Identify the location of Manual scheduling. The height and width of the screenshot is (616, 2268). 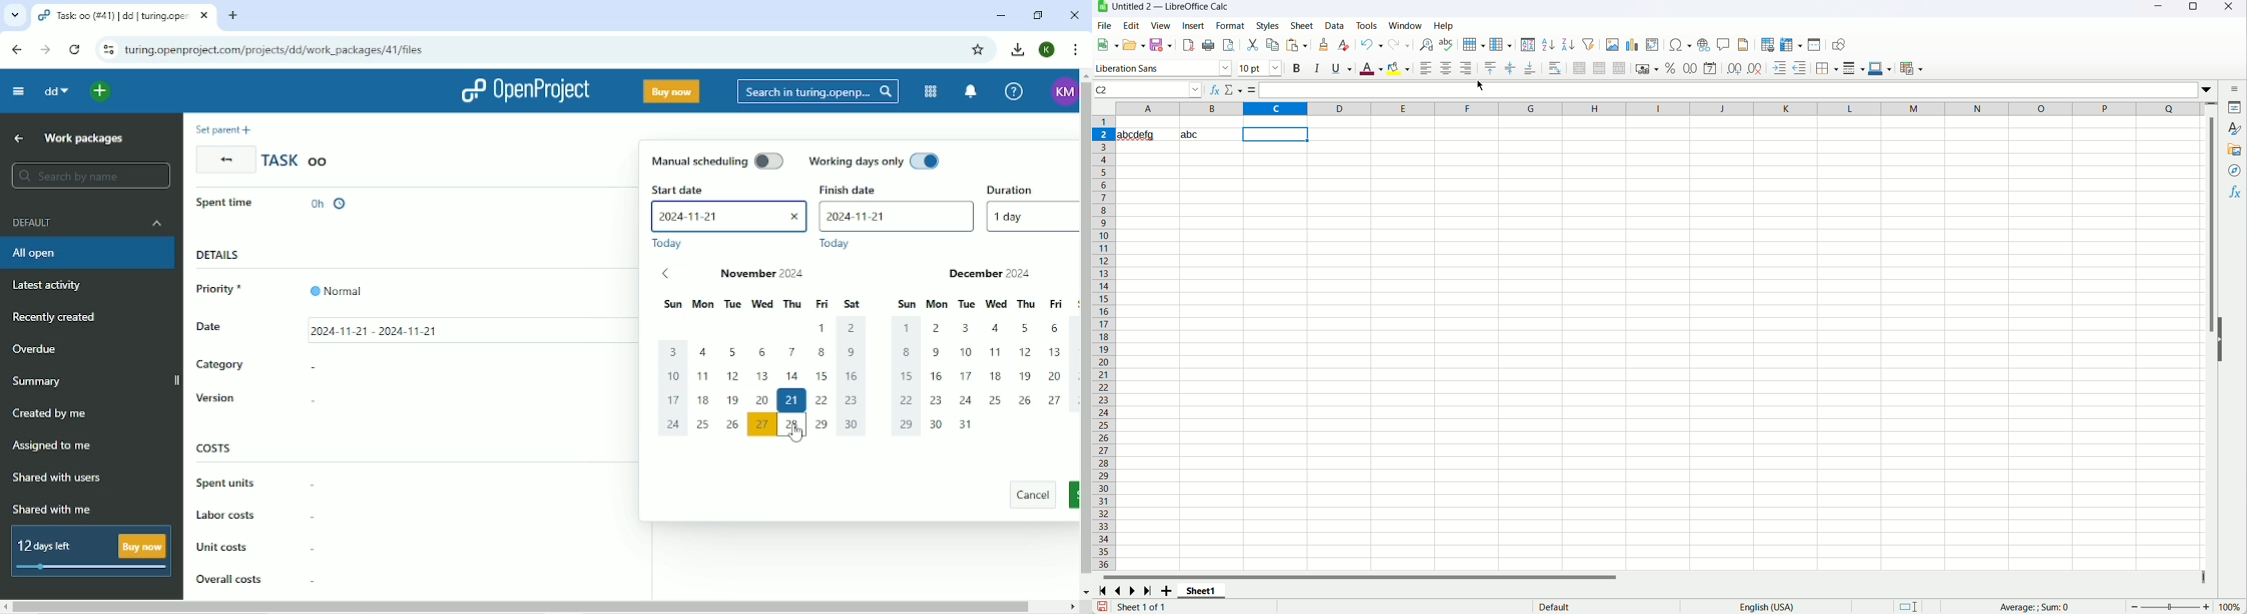
(718, 161).